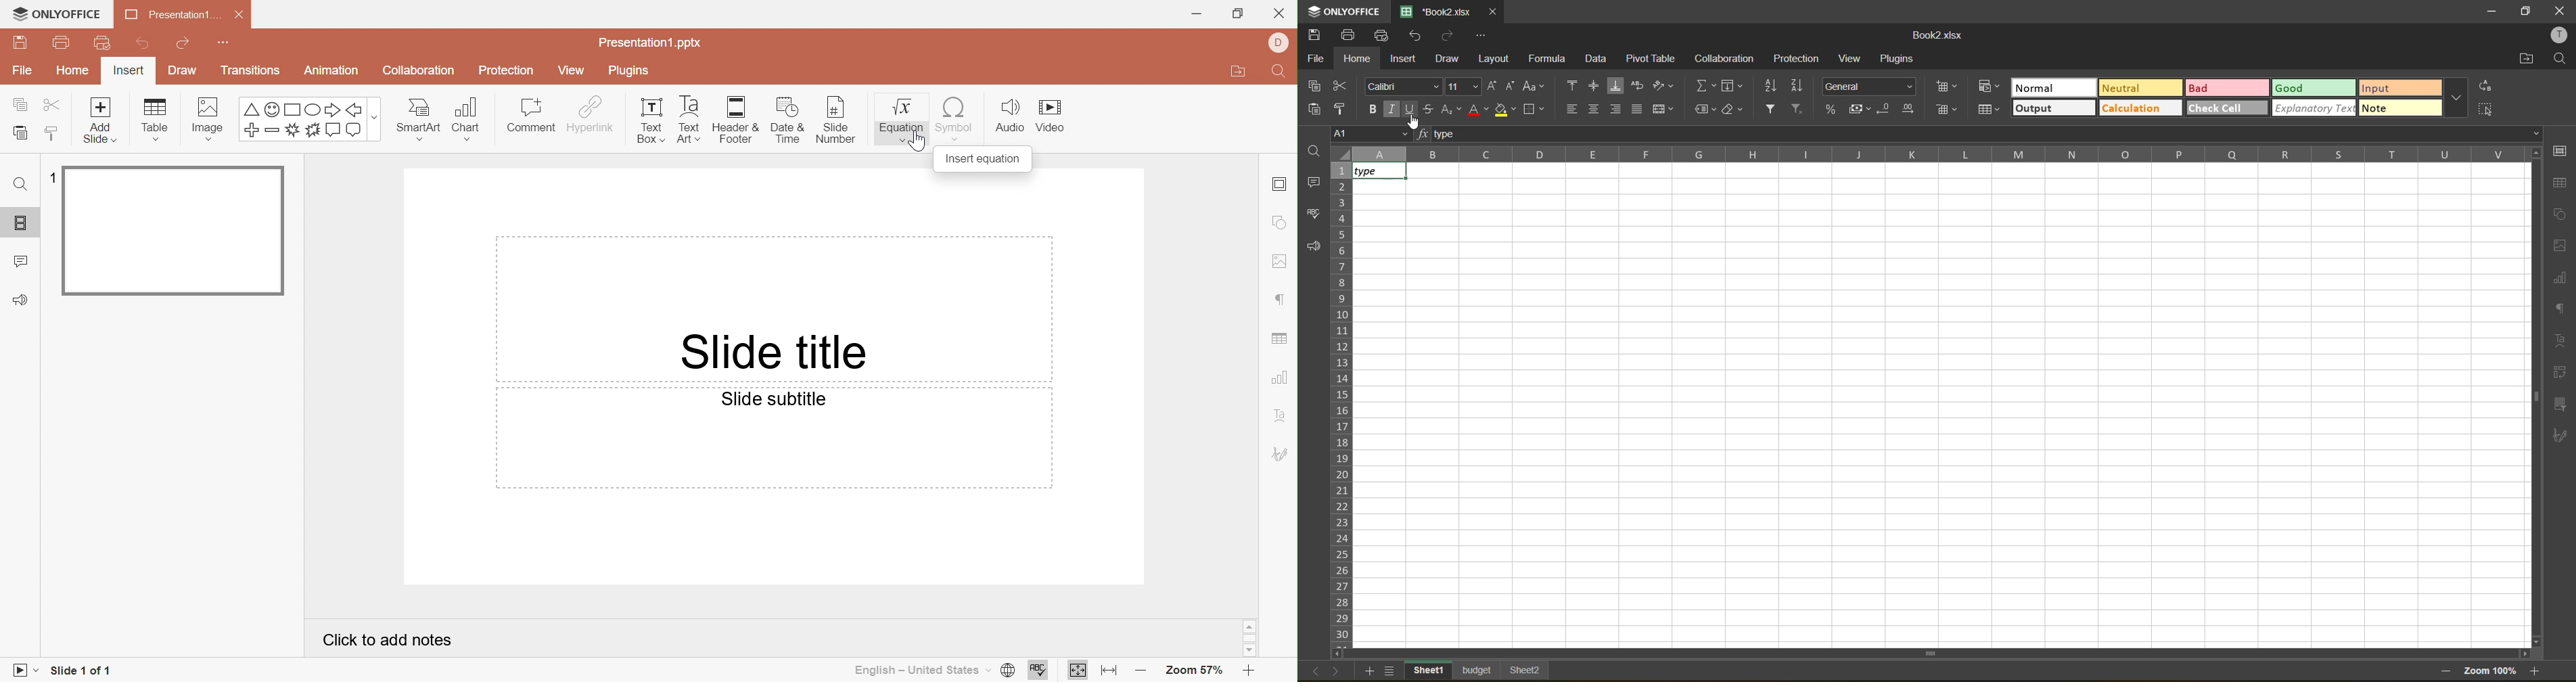 This screenshot has height=700, width=2576. Describe the element at coordinates (531, 117) in the screenshot. I see `Comment` at that location.